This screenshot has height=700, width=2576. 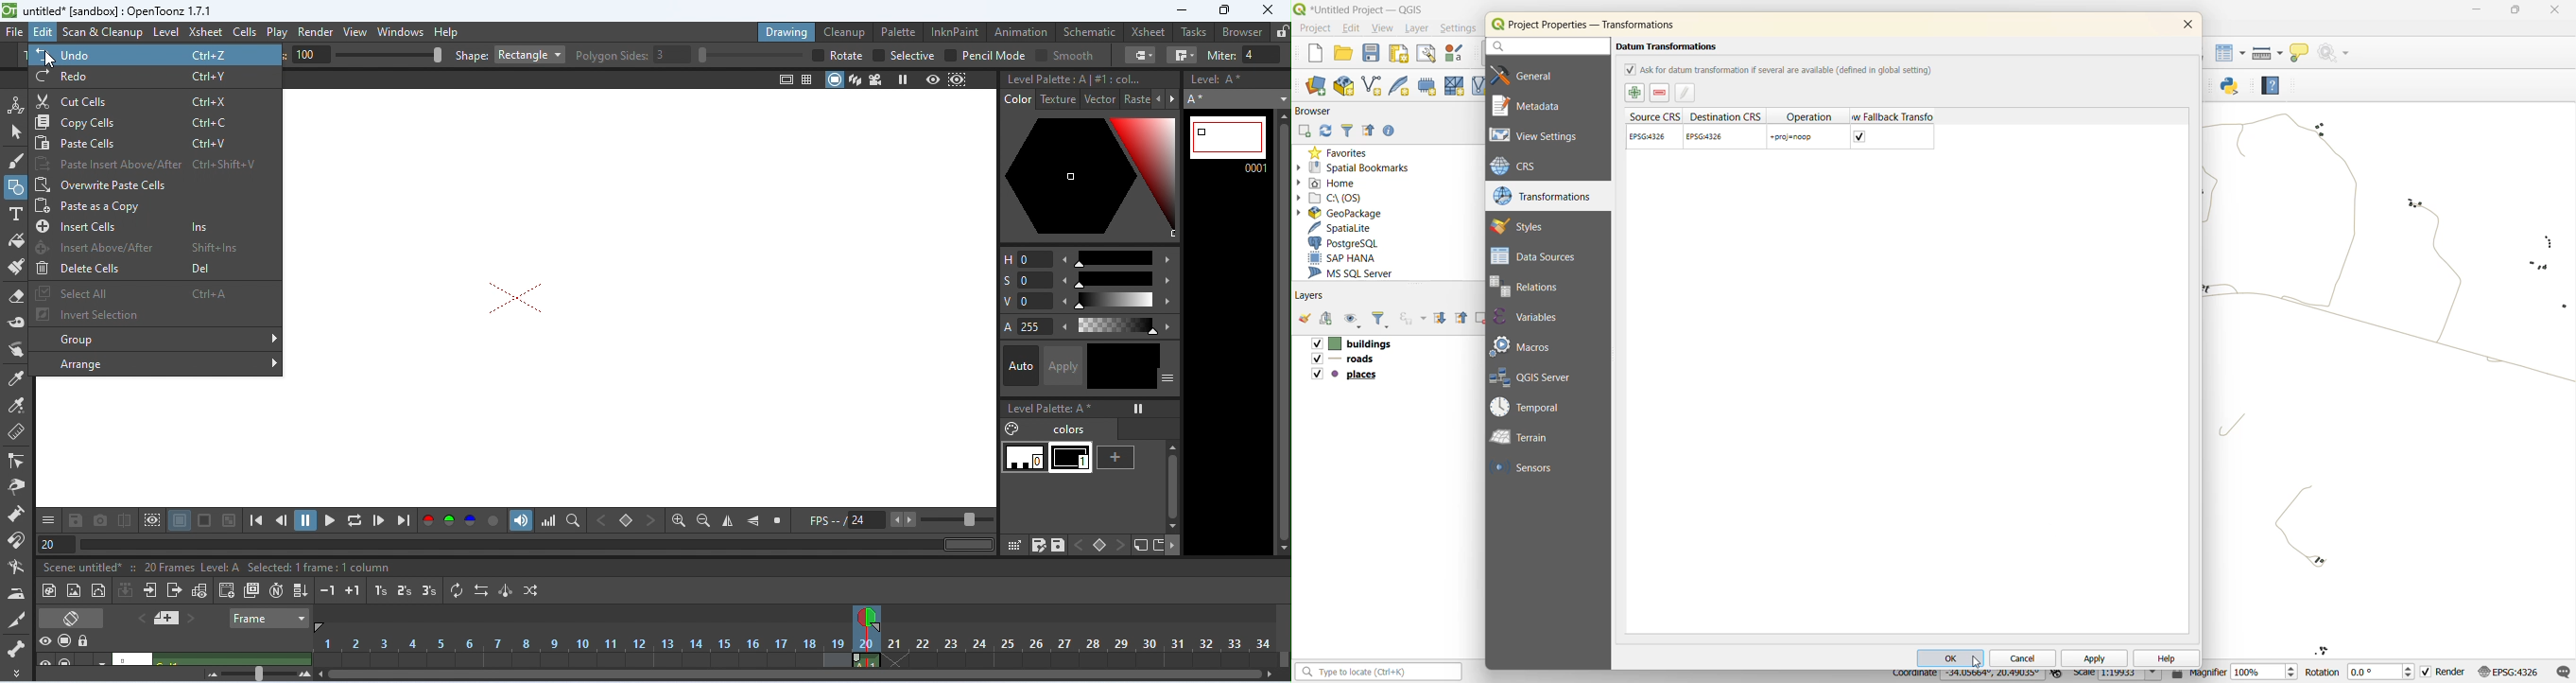 What do you see at coordinates (2096, 659) in the screenshot?
I see `apply` at bounding box center [2096, 659].